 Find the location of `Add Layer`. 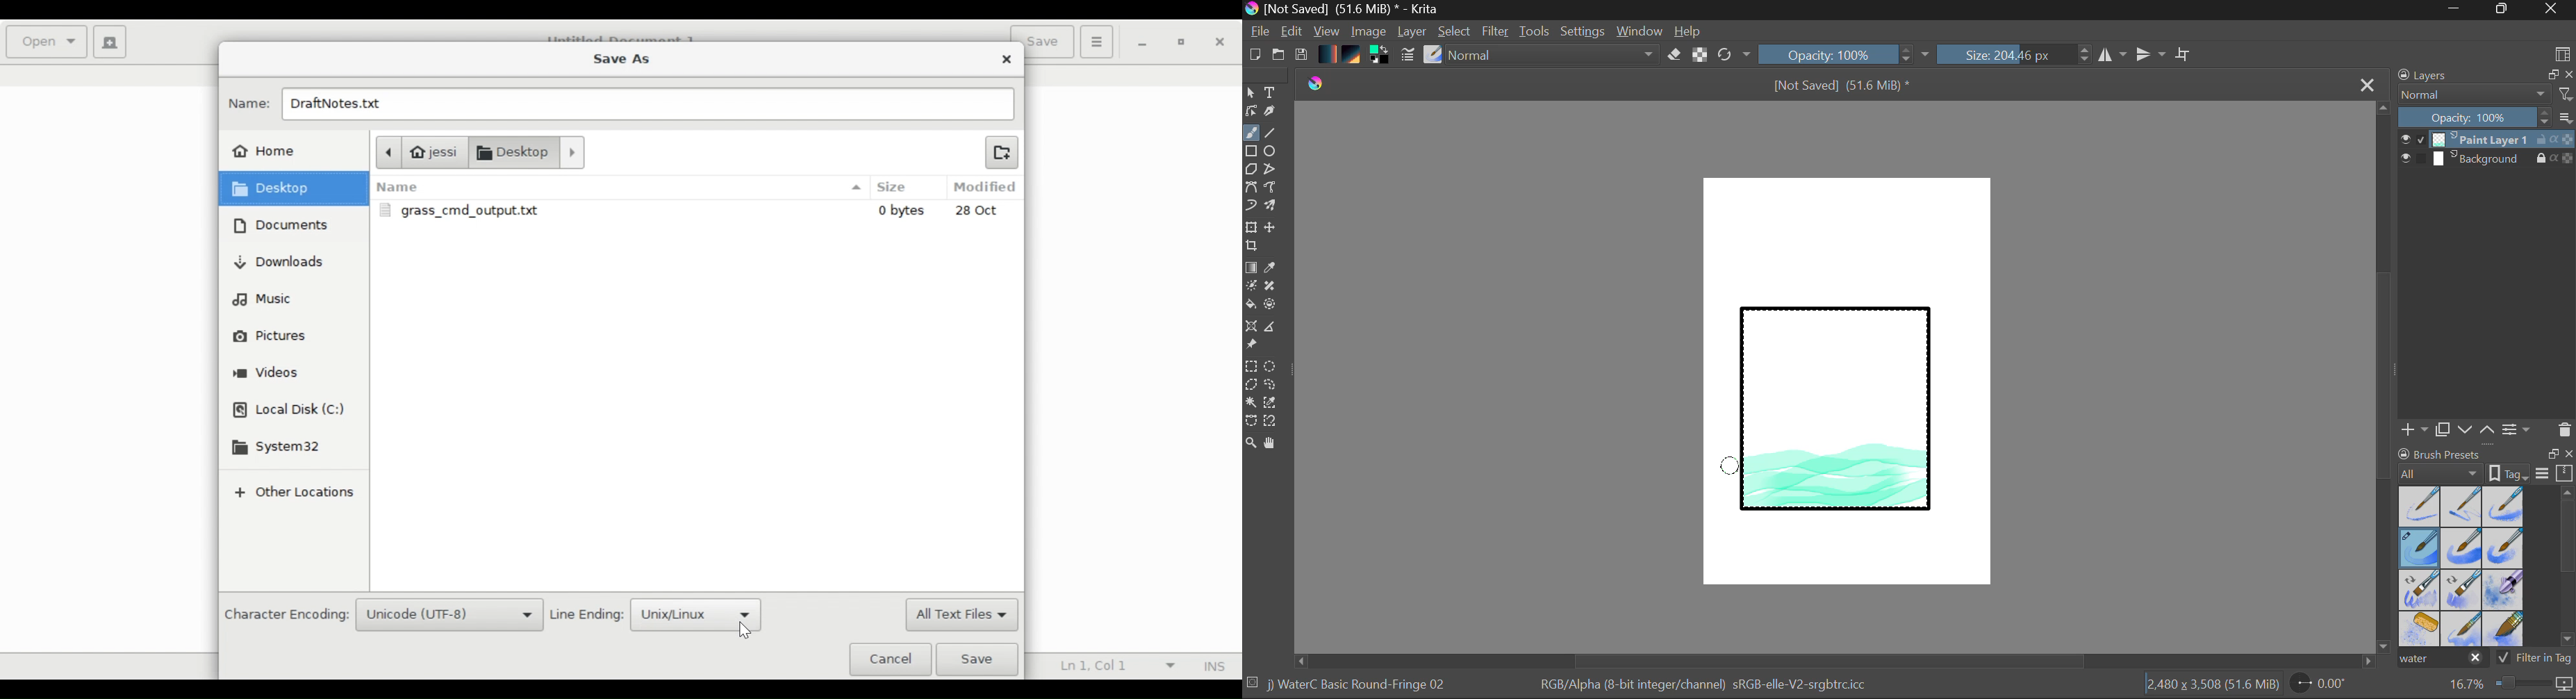

Add Layer is located at coordinates (2414, 429).